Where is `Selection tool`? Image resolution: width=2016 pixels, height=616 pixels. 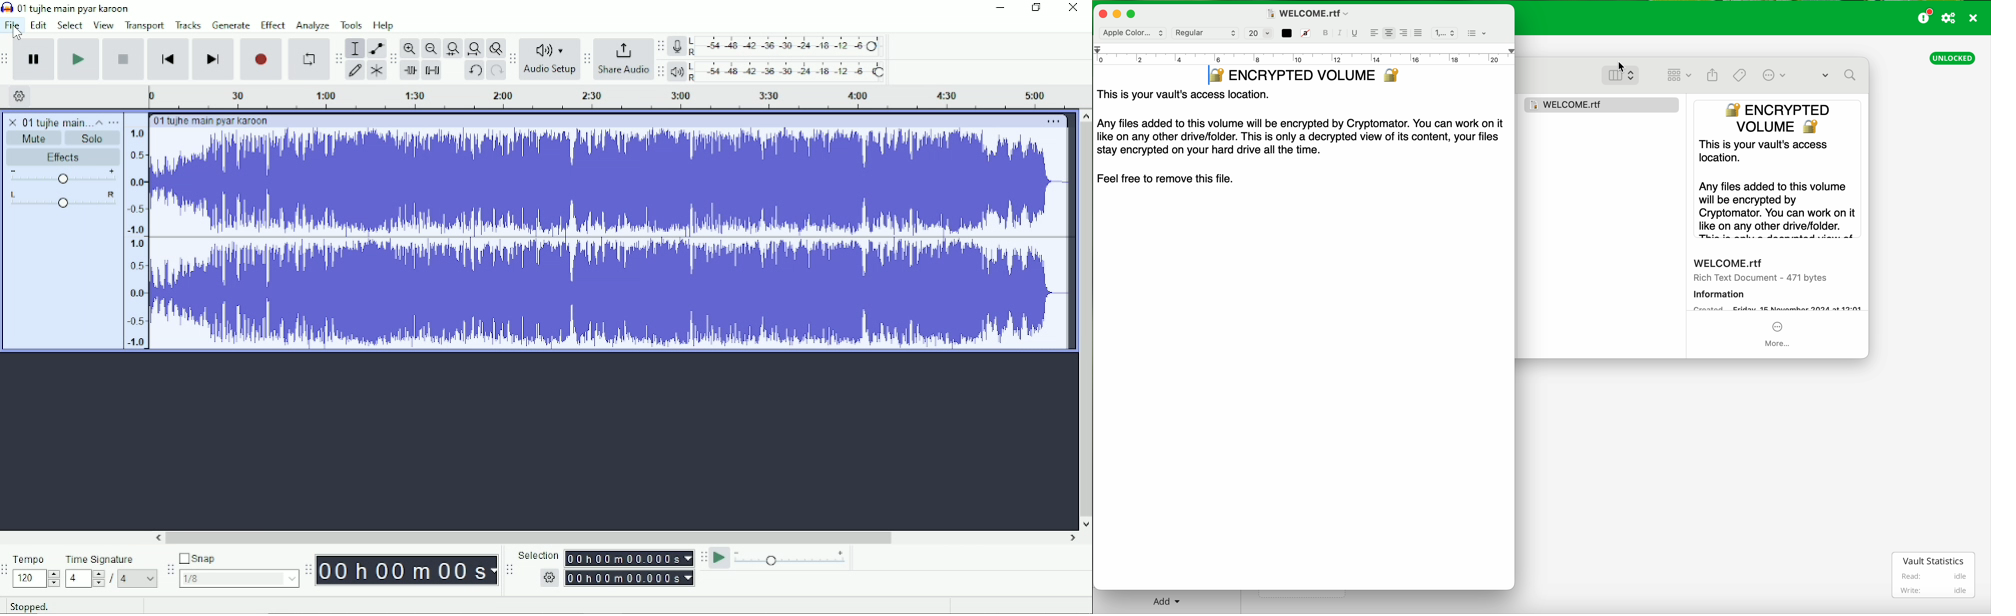 Selection tool is located at coordinates (355, 49).